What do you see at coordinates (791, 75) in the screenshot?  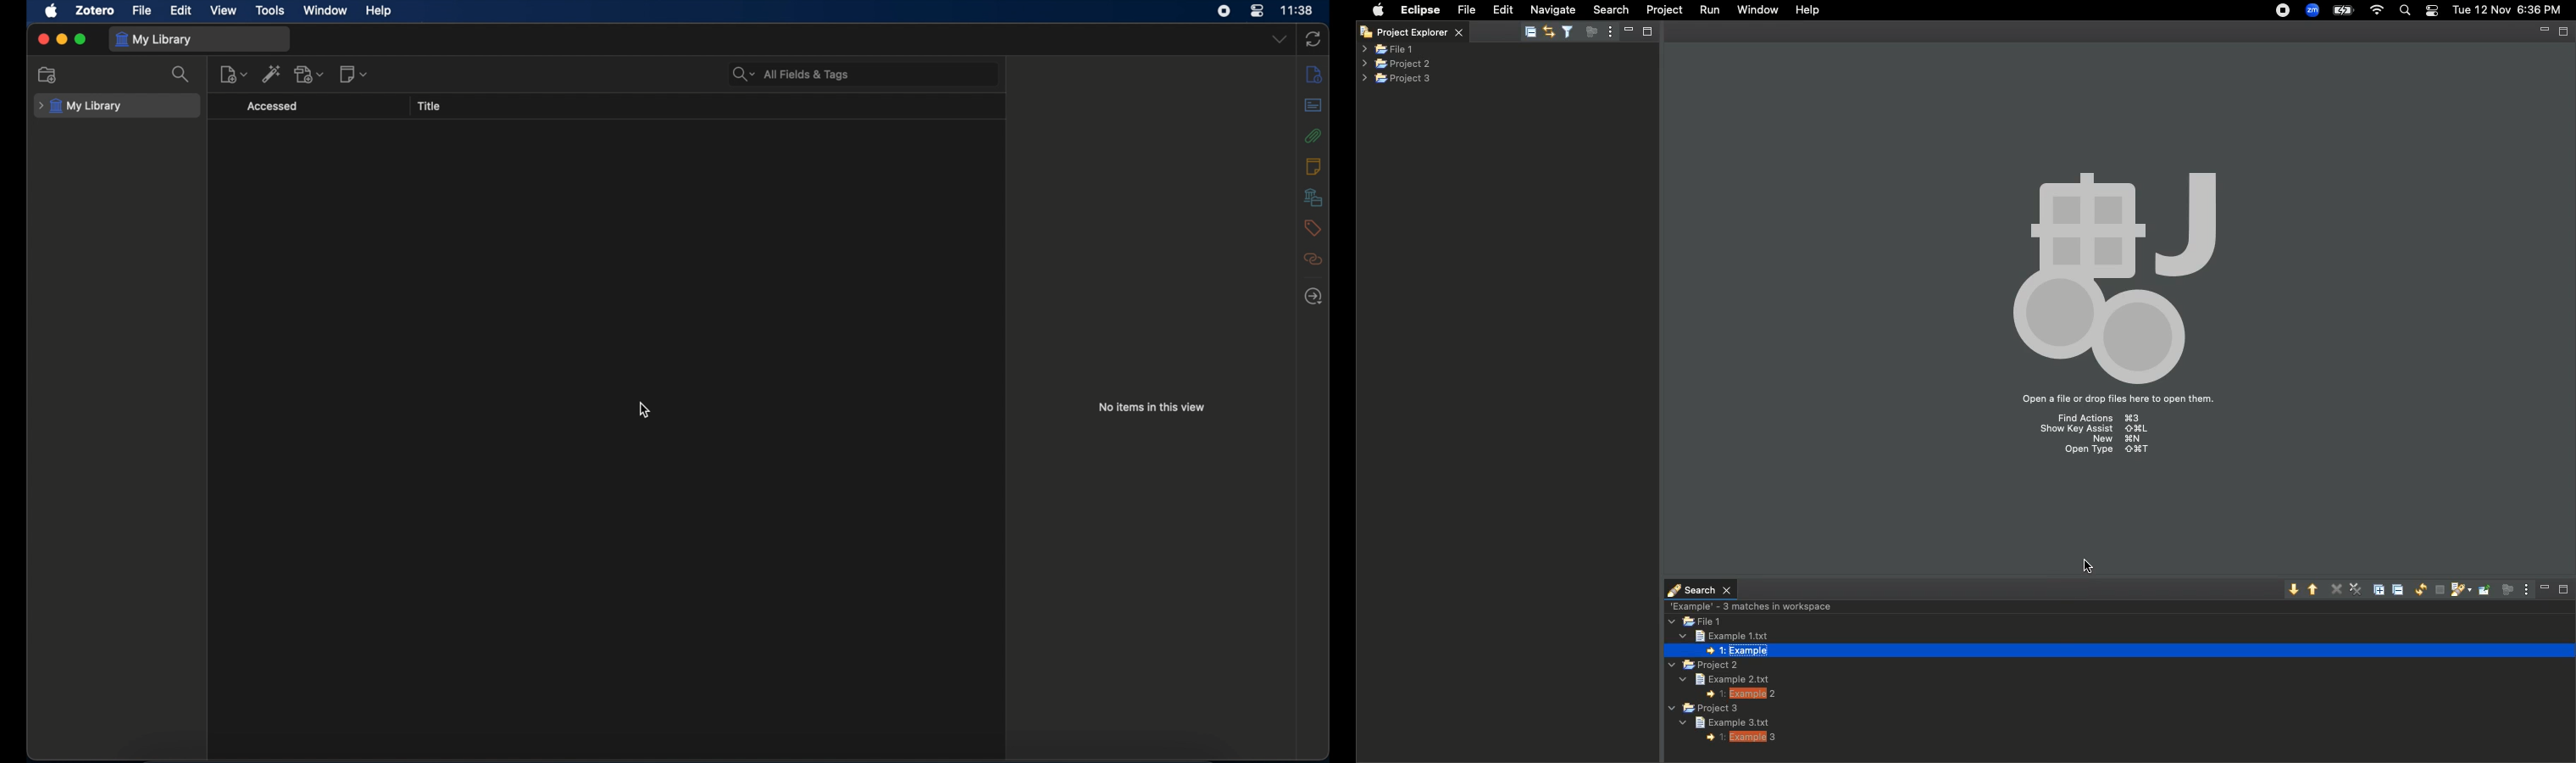 I see `search bar` at bounding box center [791, 75].